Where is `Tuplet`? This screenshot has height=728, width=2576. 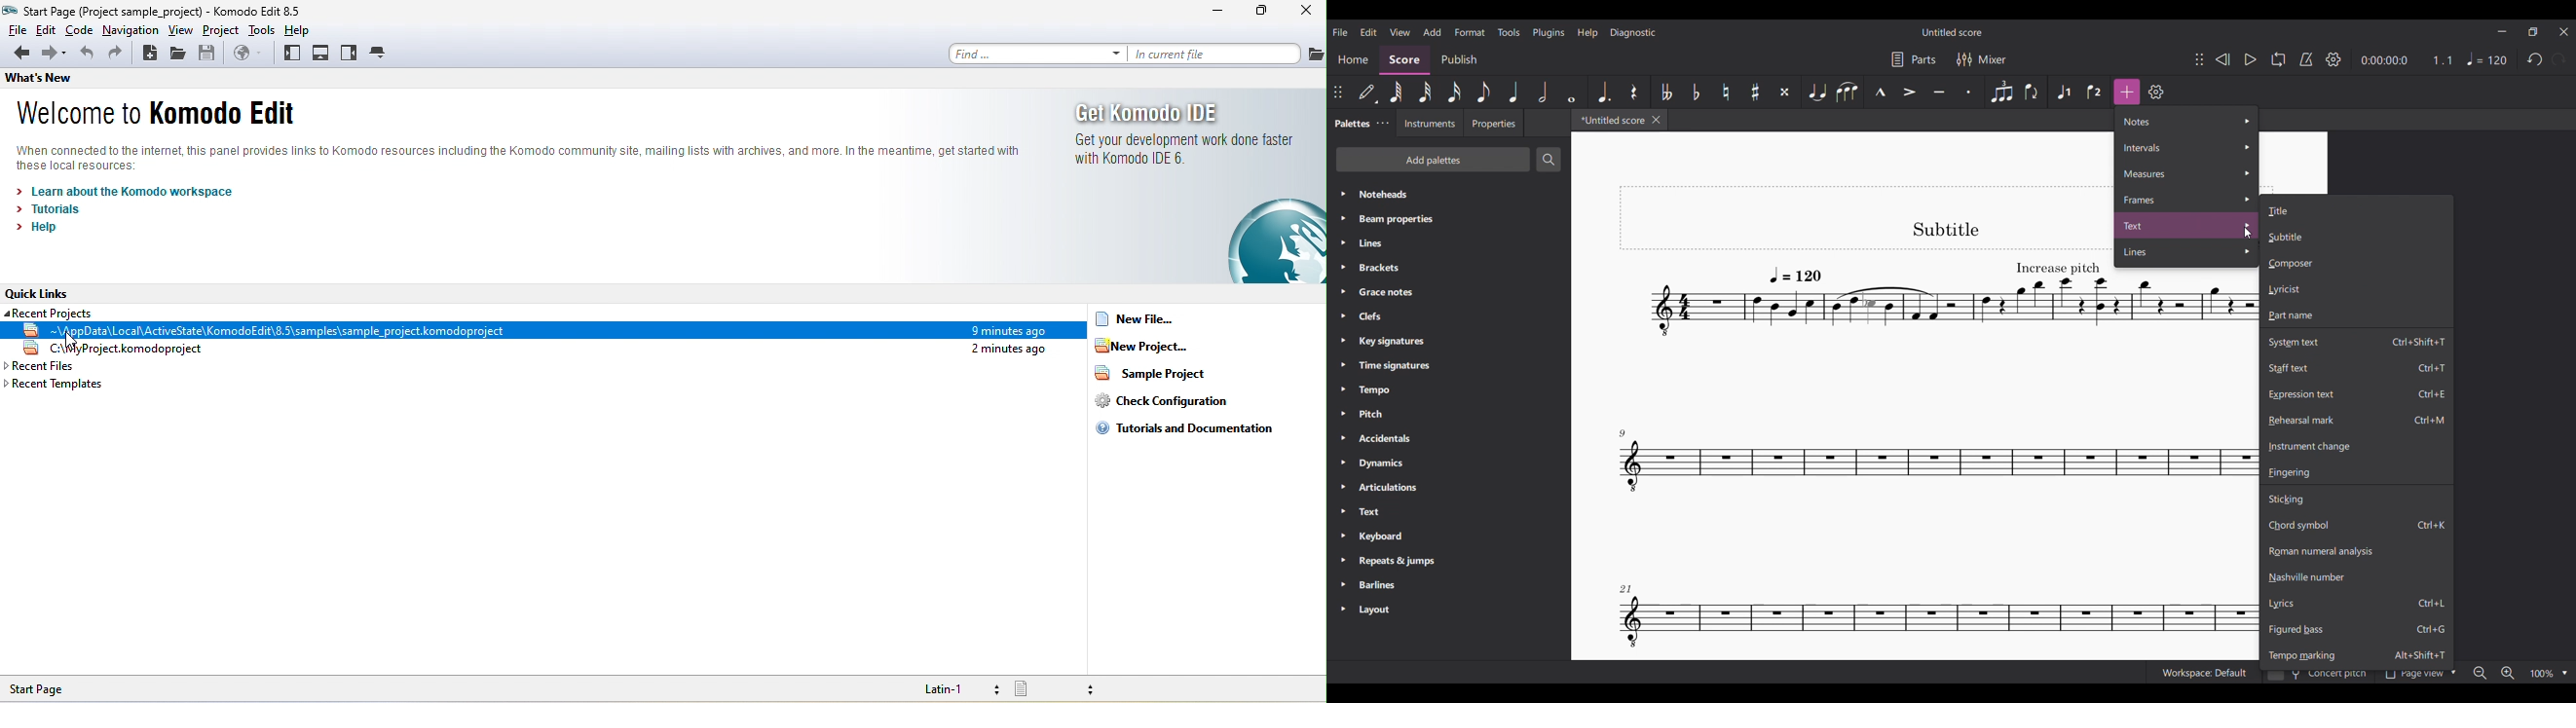
Tuplet is located at coordinates (2002, 92).